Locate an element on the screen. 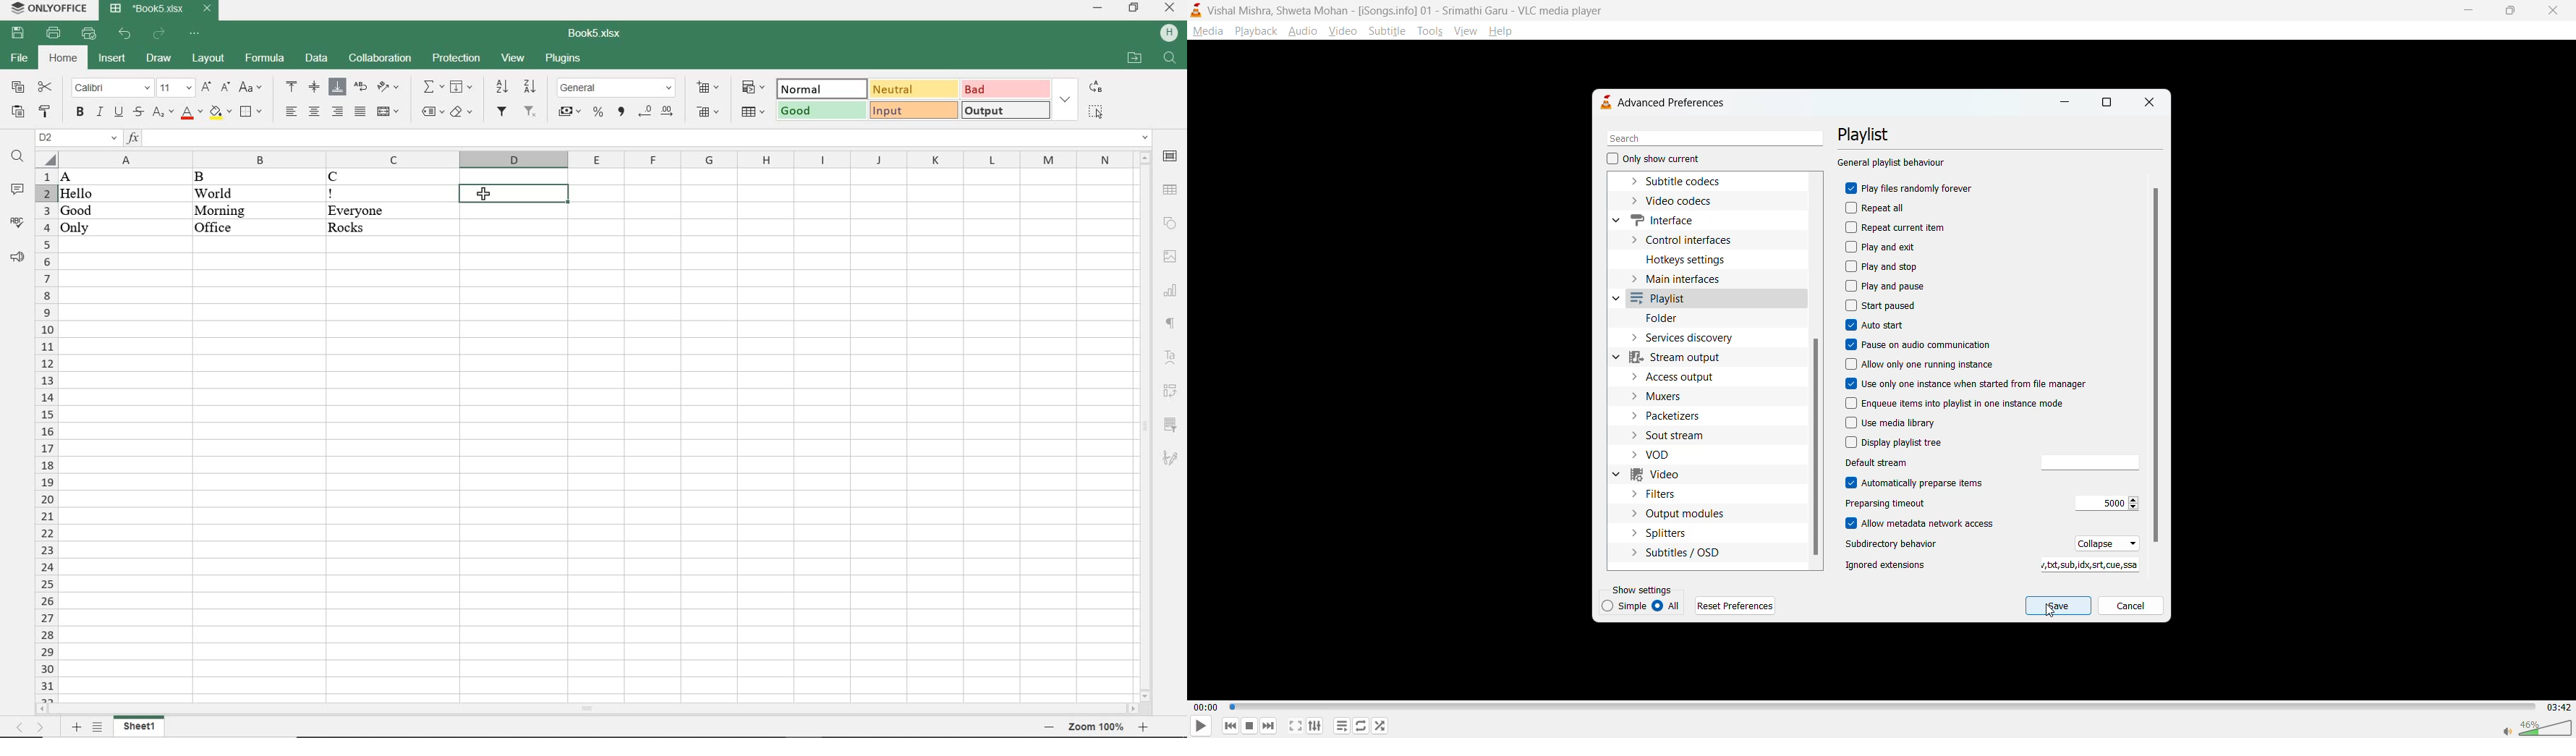  BORDERS is located at coordinates (251, 111).